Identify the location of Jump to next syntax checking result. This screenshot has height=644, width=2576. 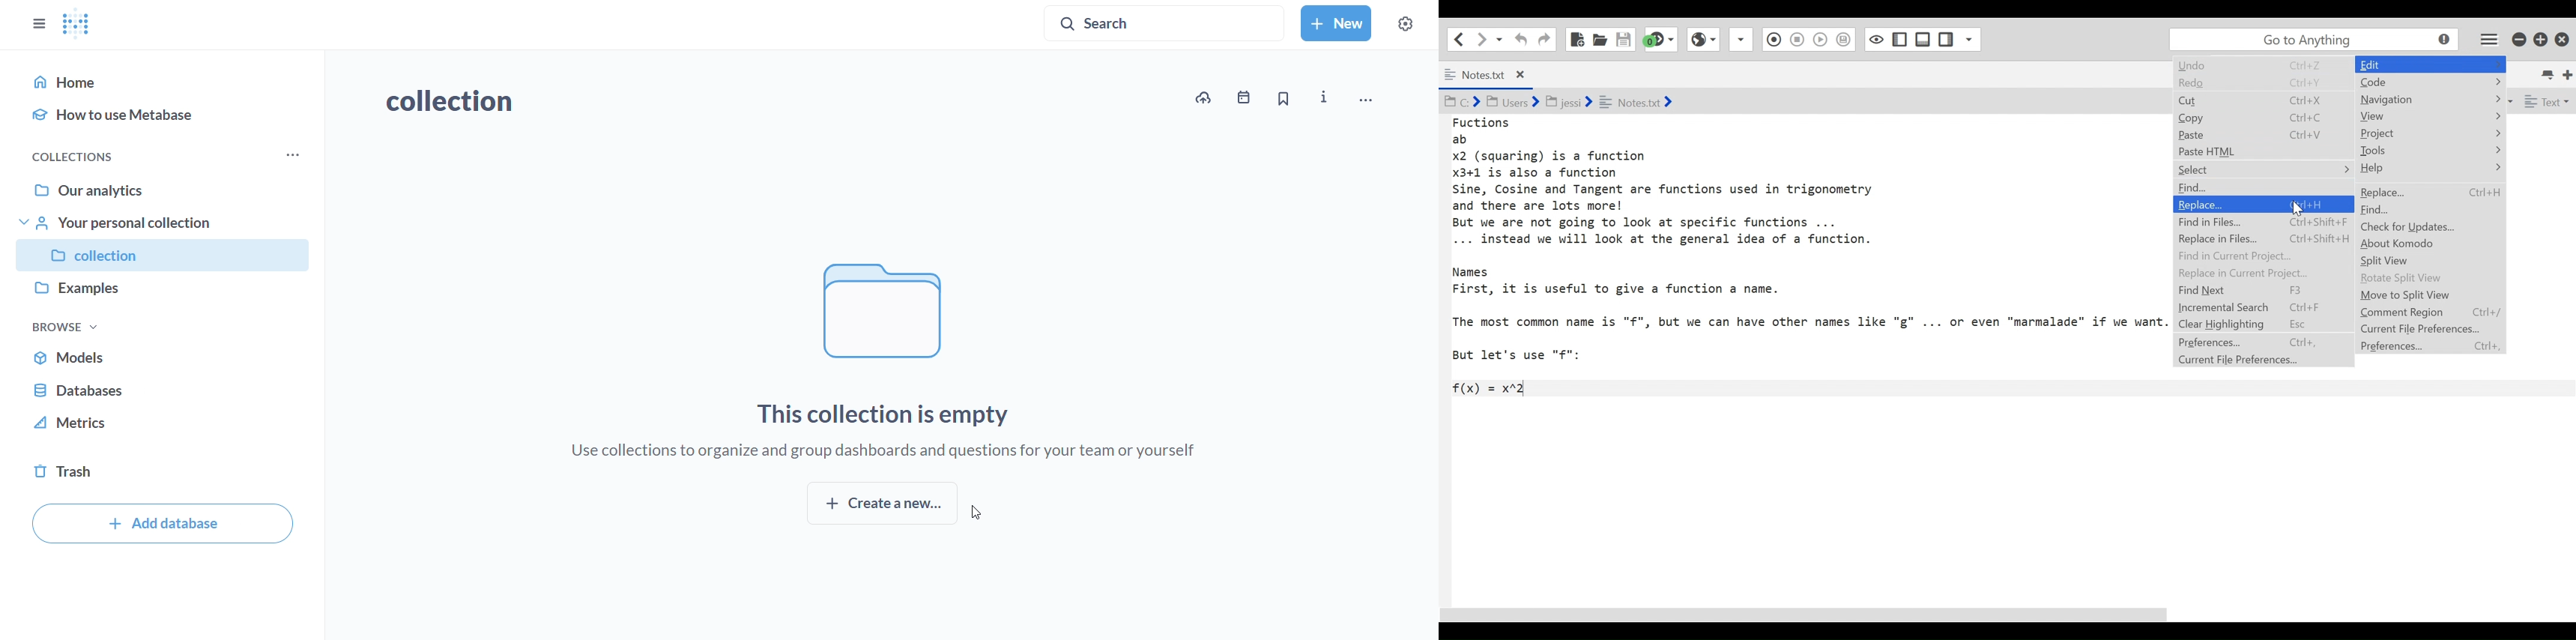
(1661, 39).